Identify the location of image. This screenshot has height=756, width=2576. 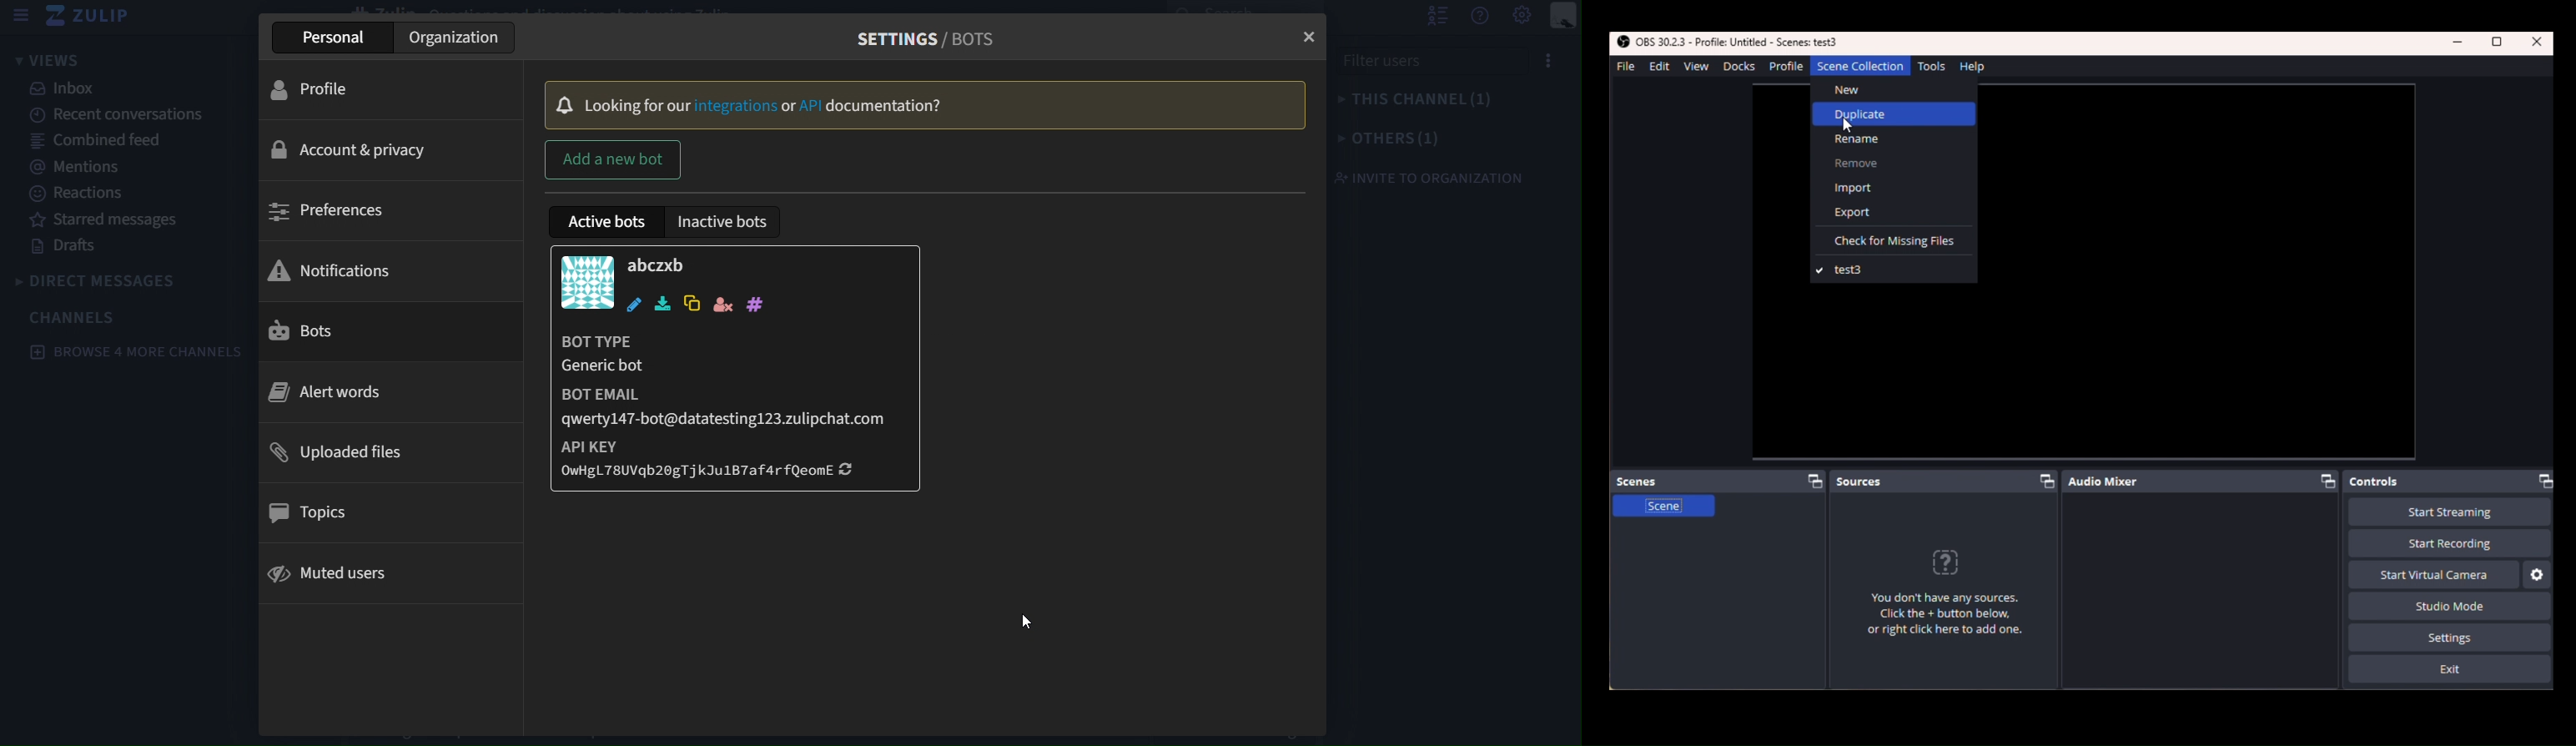
(586, 282).